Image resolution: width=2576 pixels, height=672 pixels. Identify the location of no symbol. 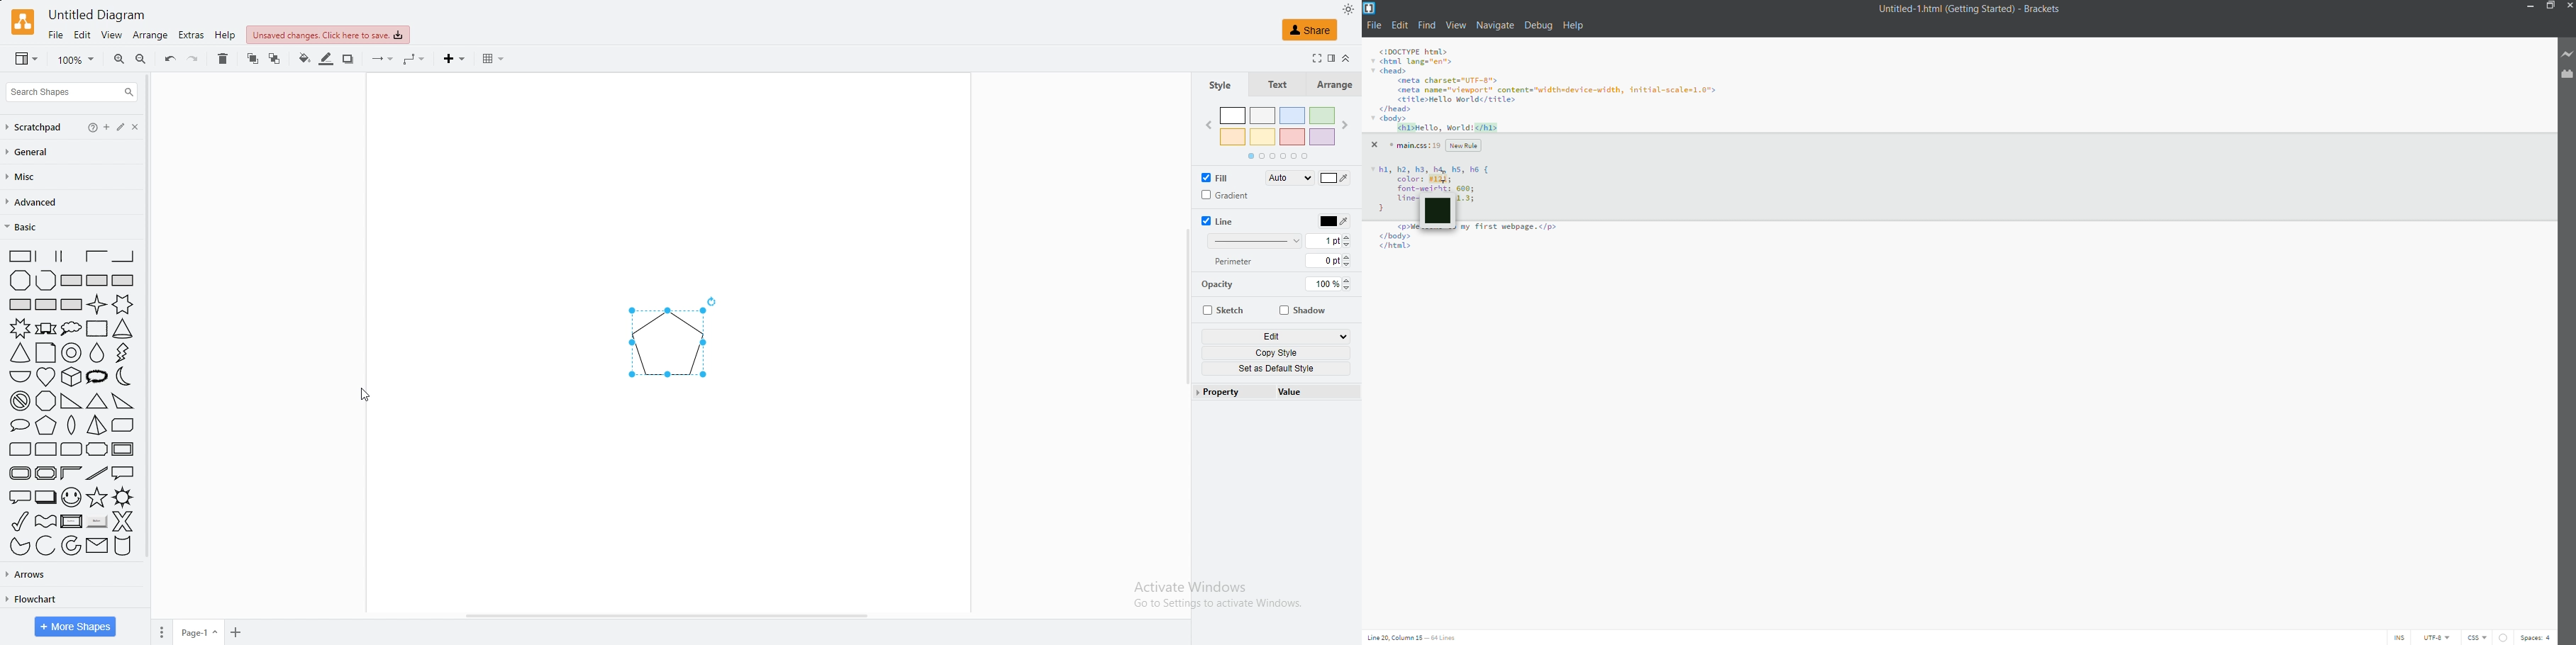
(18, 401).